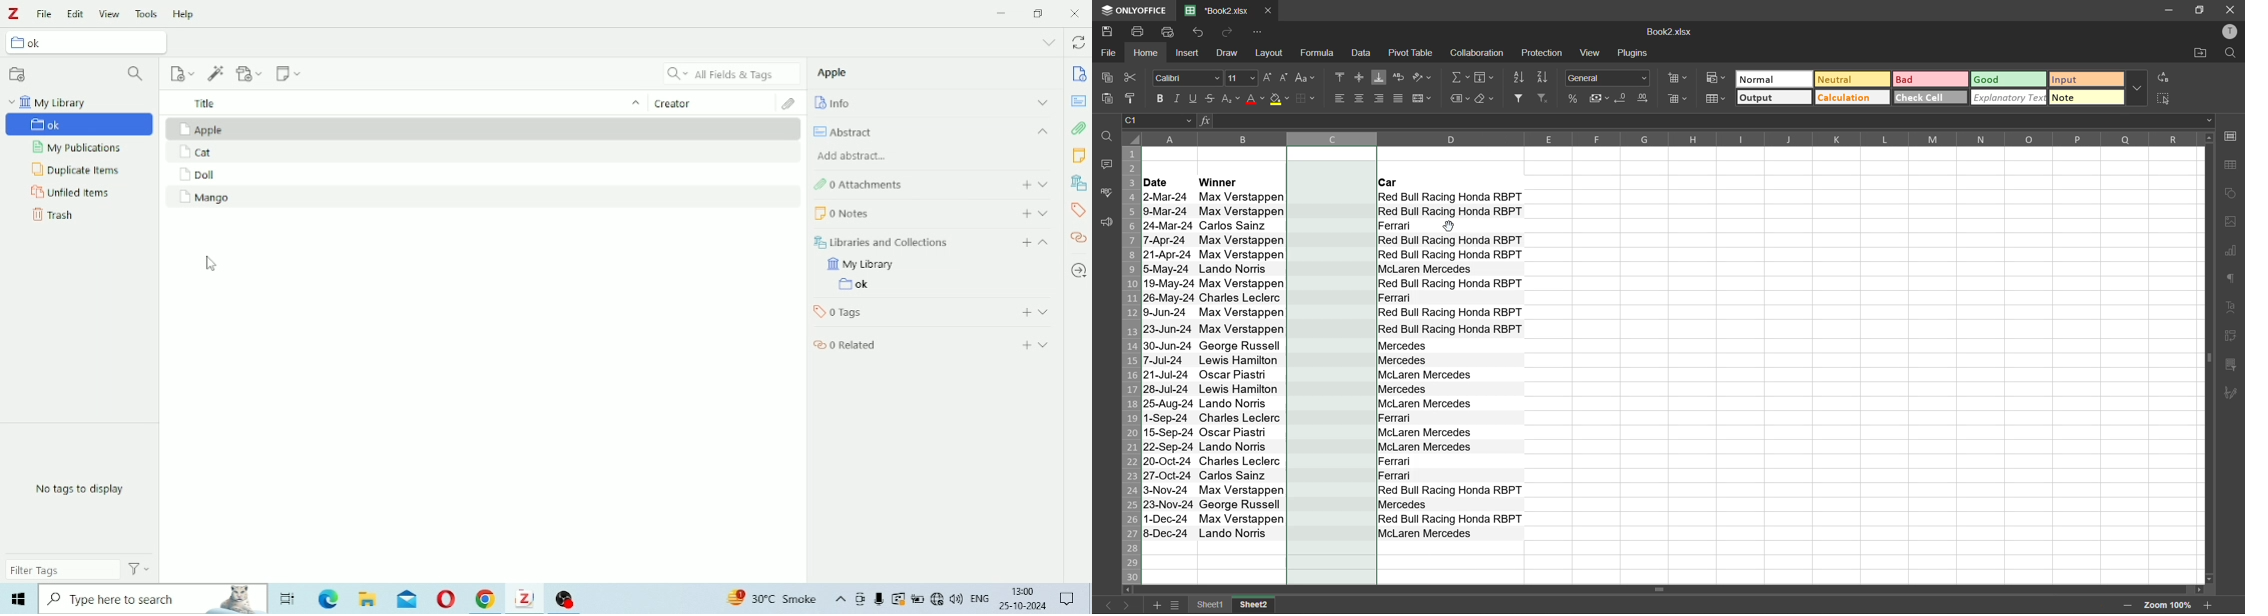 The height and width of the screenshot is (616, 2268). What do you see at coordinates (328, 598) in the screenshot?
I see `` at bounding box center [328, 598].